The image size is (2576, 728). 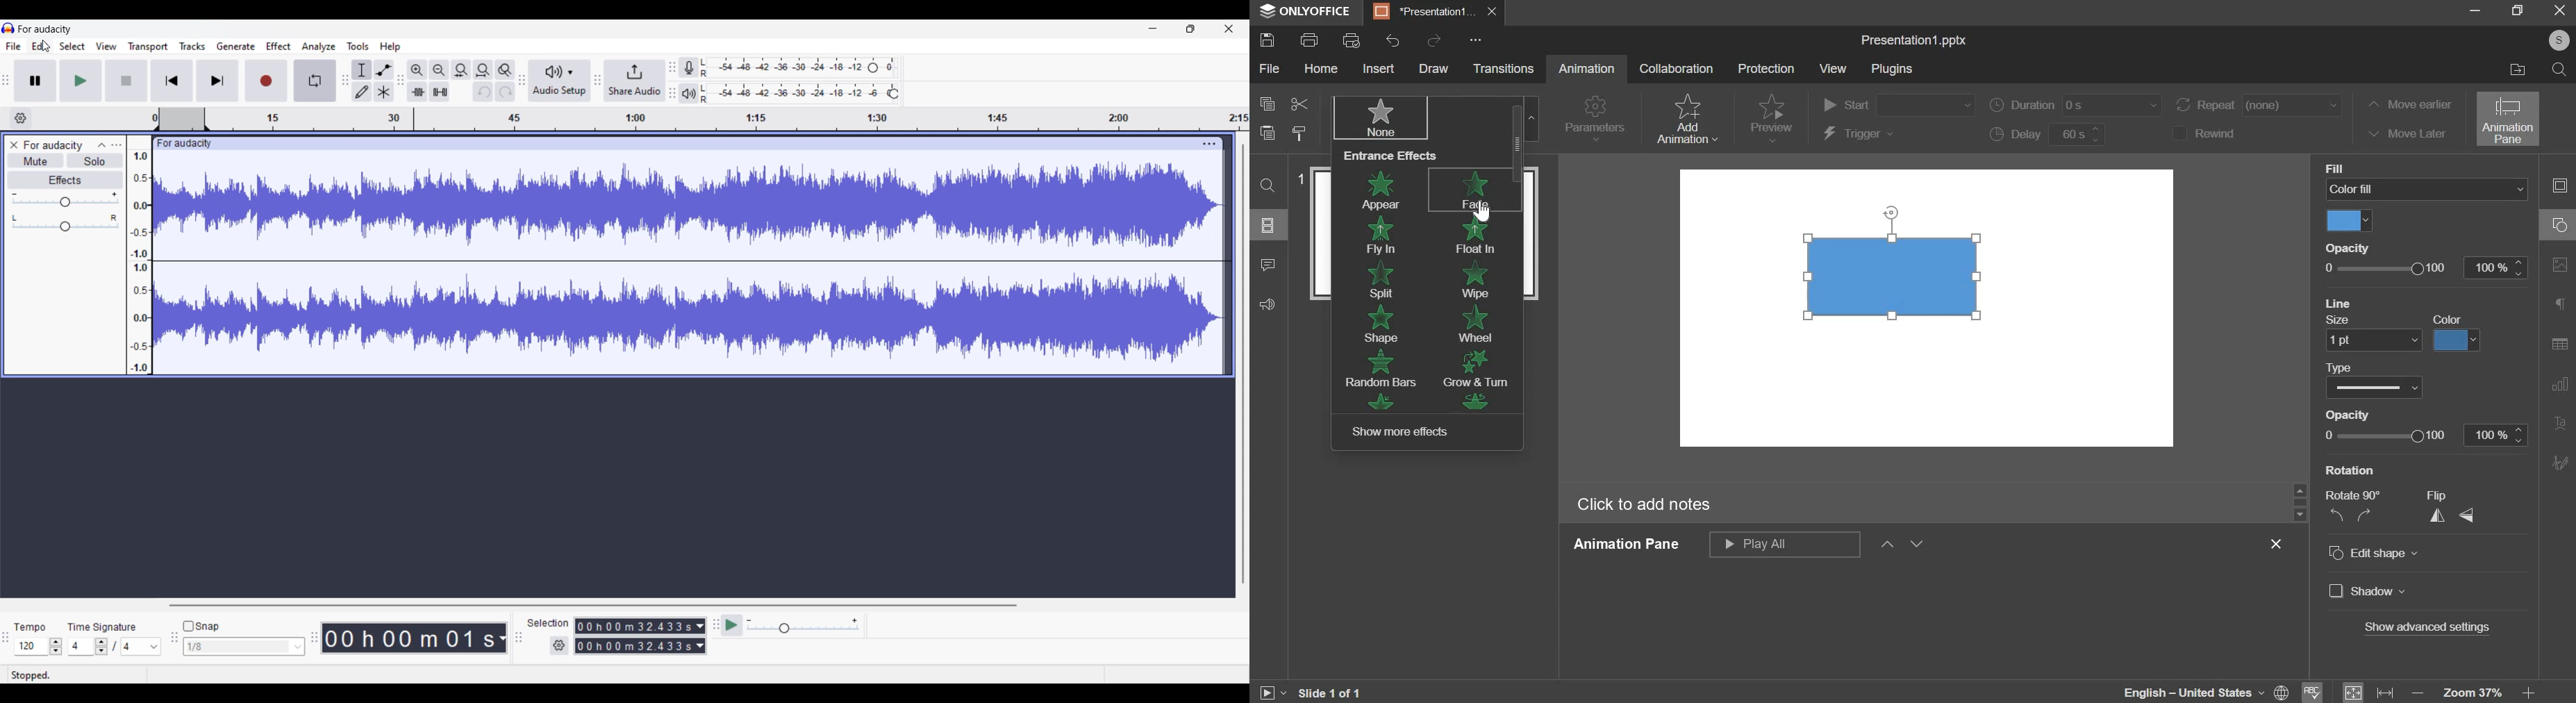 What do you see at coordinates (2050, 135) in the screenshot?
I see `delay` at bounding box center [2050, 135].